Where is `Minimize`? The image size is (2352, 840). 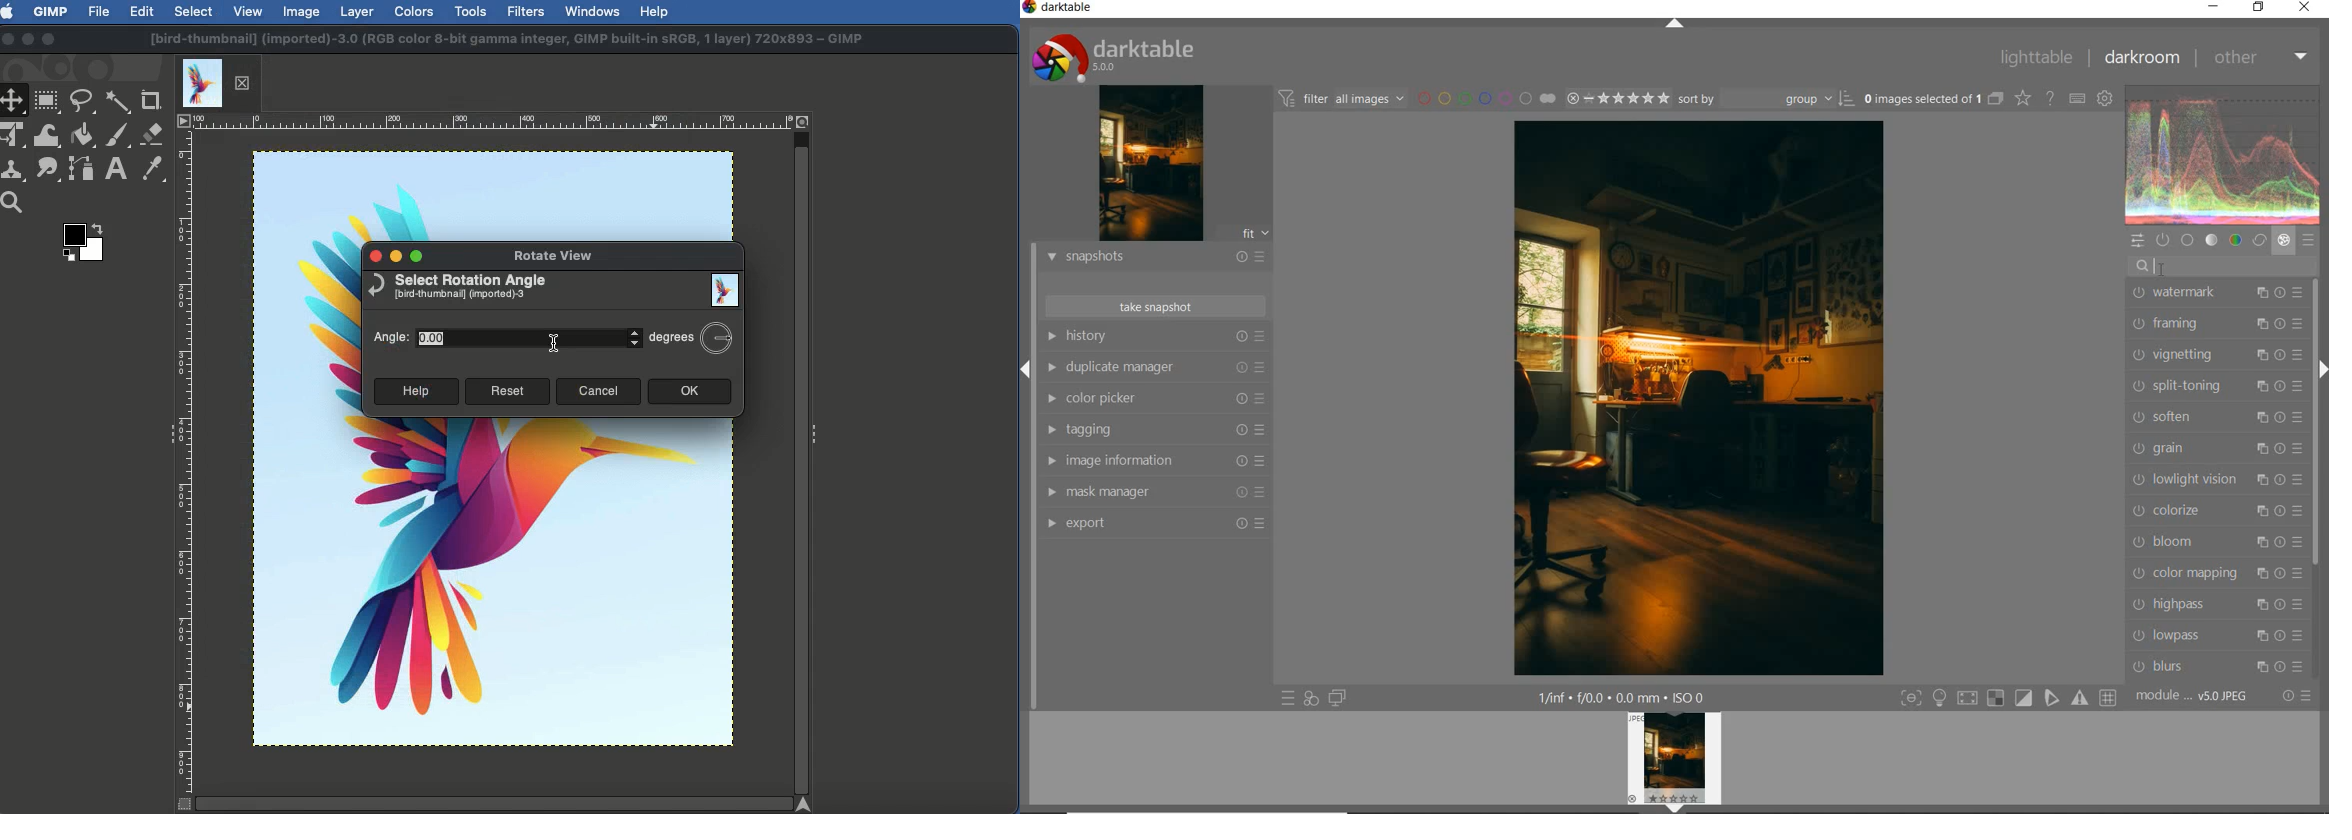 Minimize is located at coordinates (395, 257).